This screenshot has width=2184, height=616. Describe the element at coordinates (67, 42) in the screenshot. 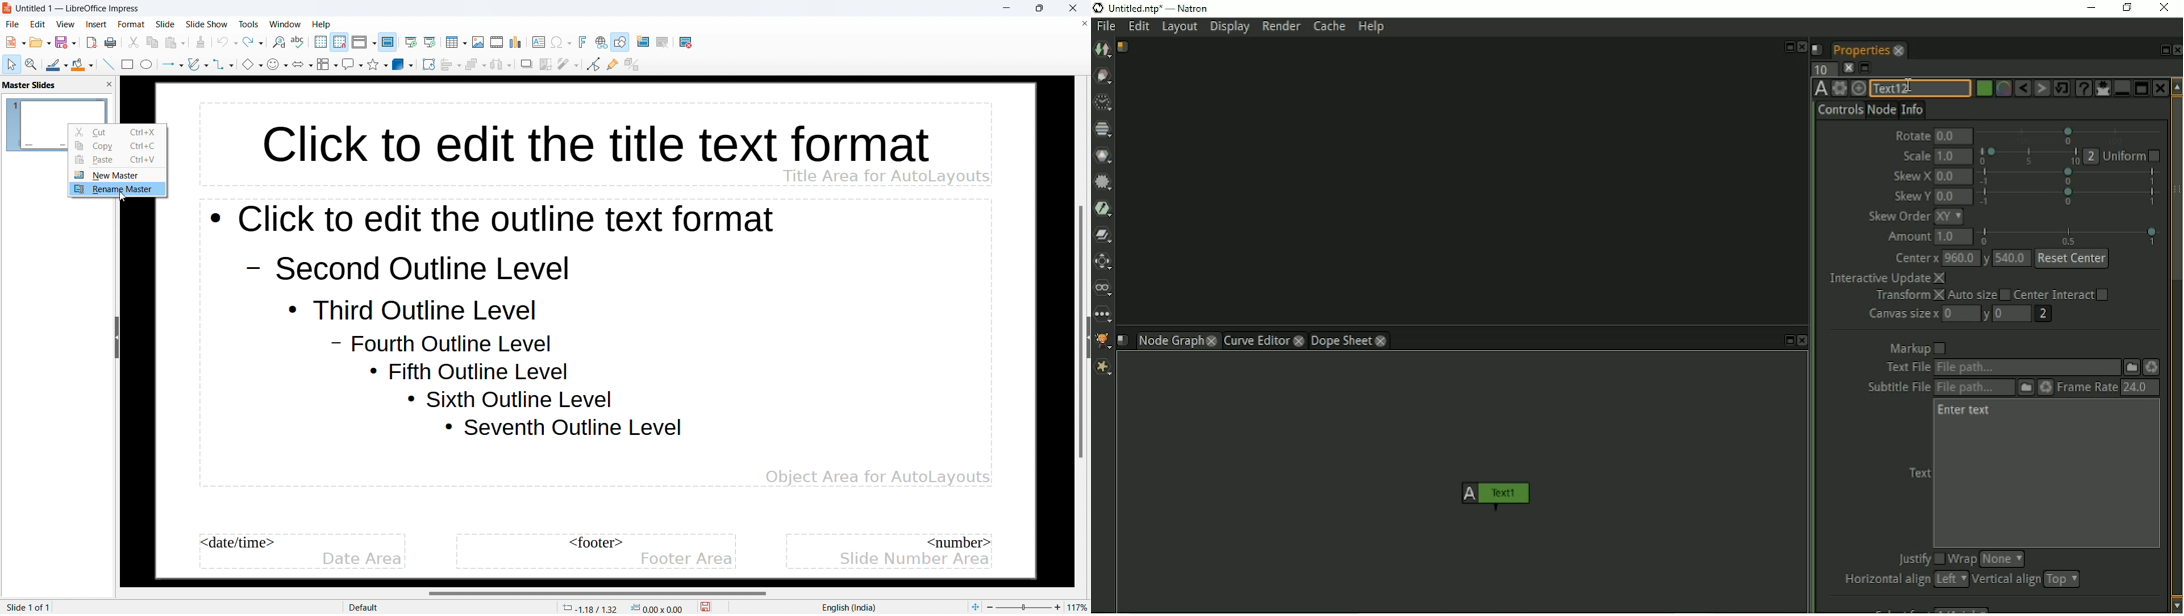

I see `save` at that location.